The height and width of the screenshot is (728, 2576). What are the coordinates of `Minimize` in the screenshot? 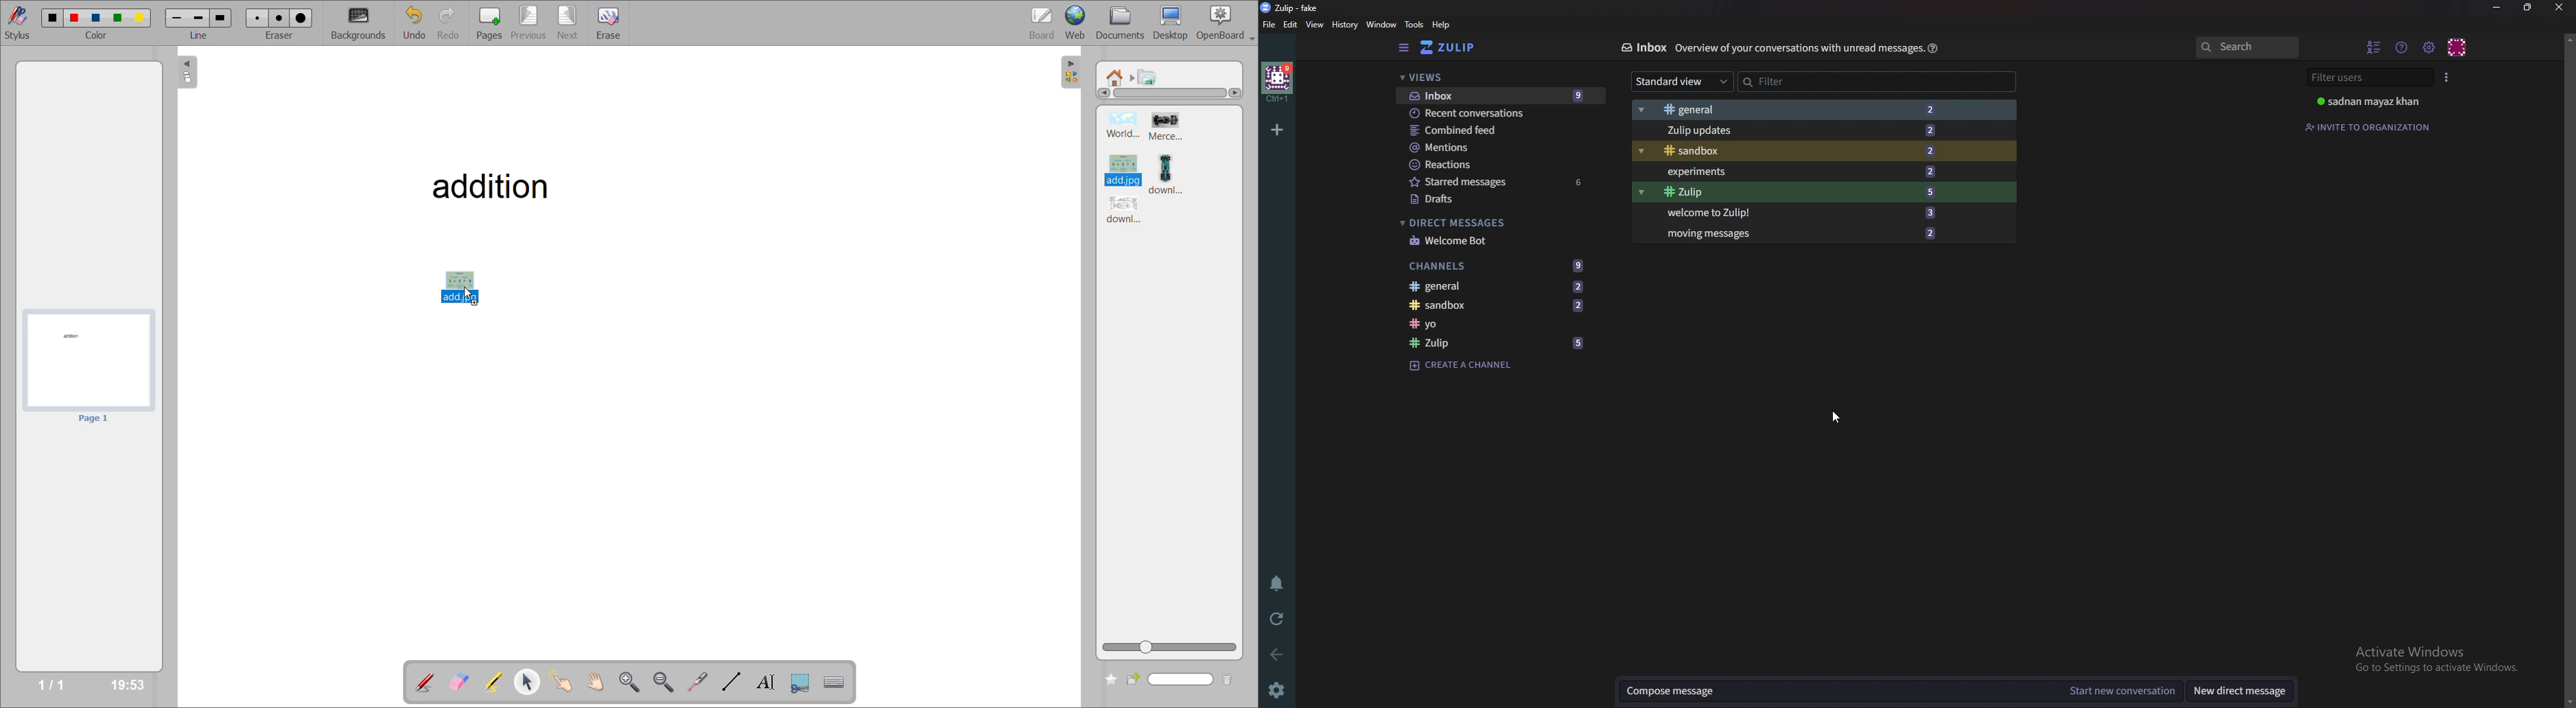 It's located at (2497, 7).